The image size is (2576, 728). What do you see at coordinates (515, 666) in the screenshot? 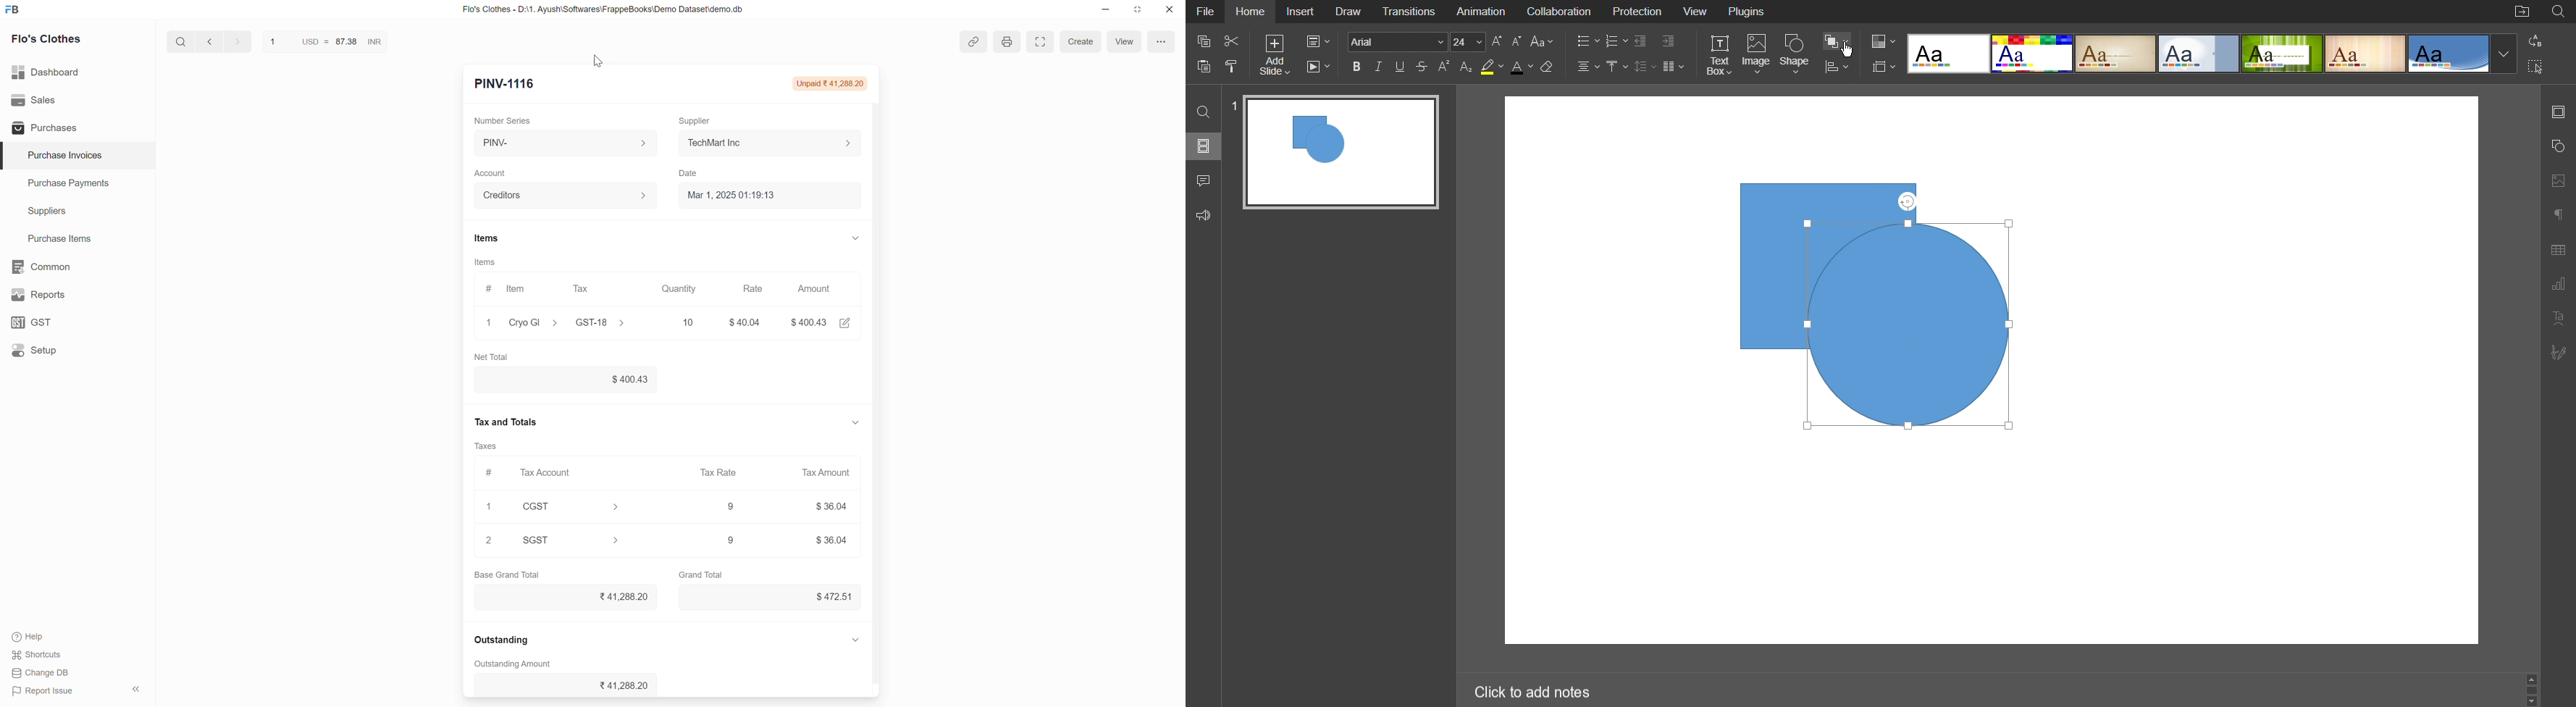
I see `Outstanding amount` at bounding box center [515, 666].